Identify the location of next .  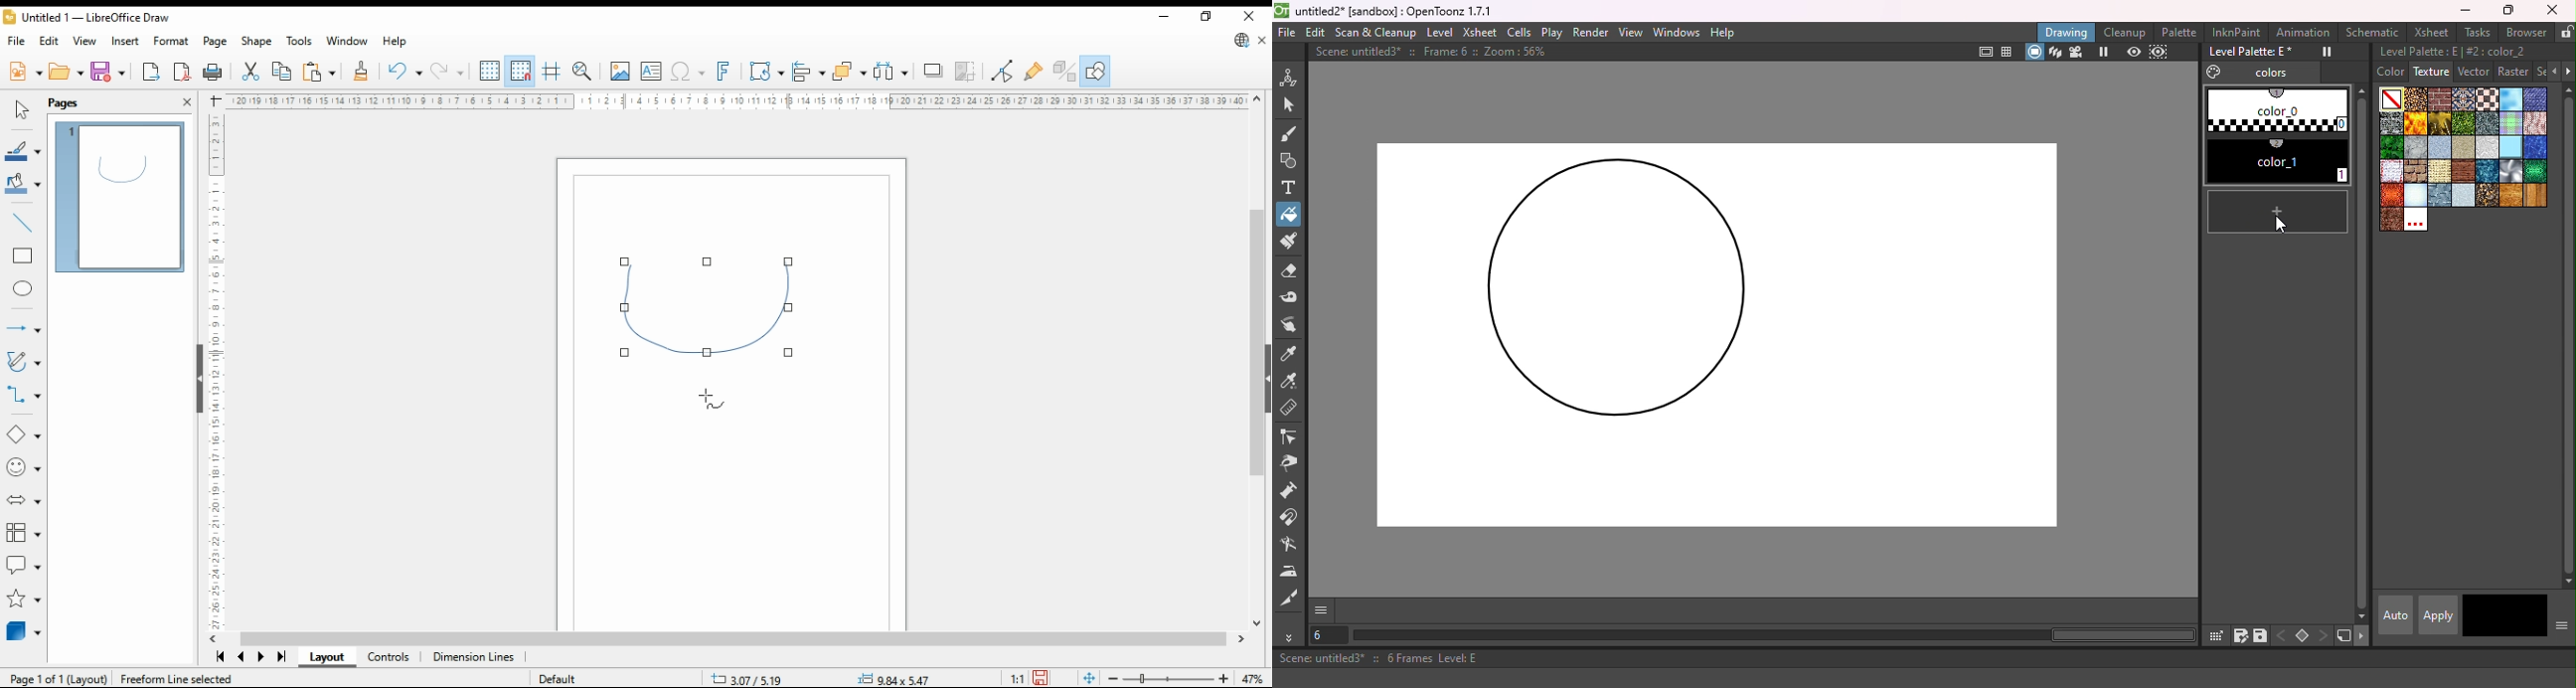
(2364, 638).